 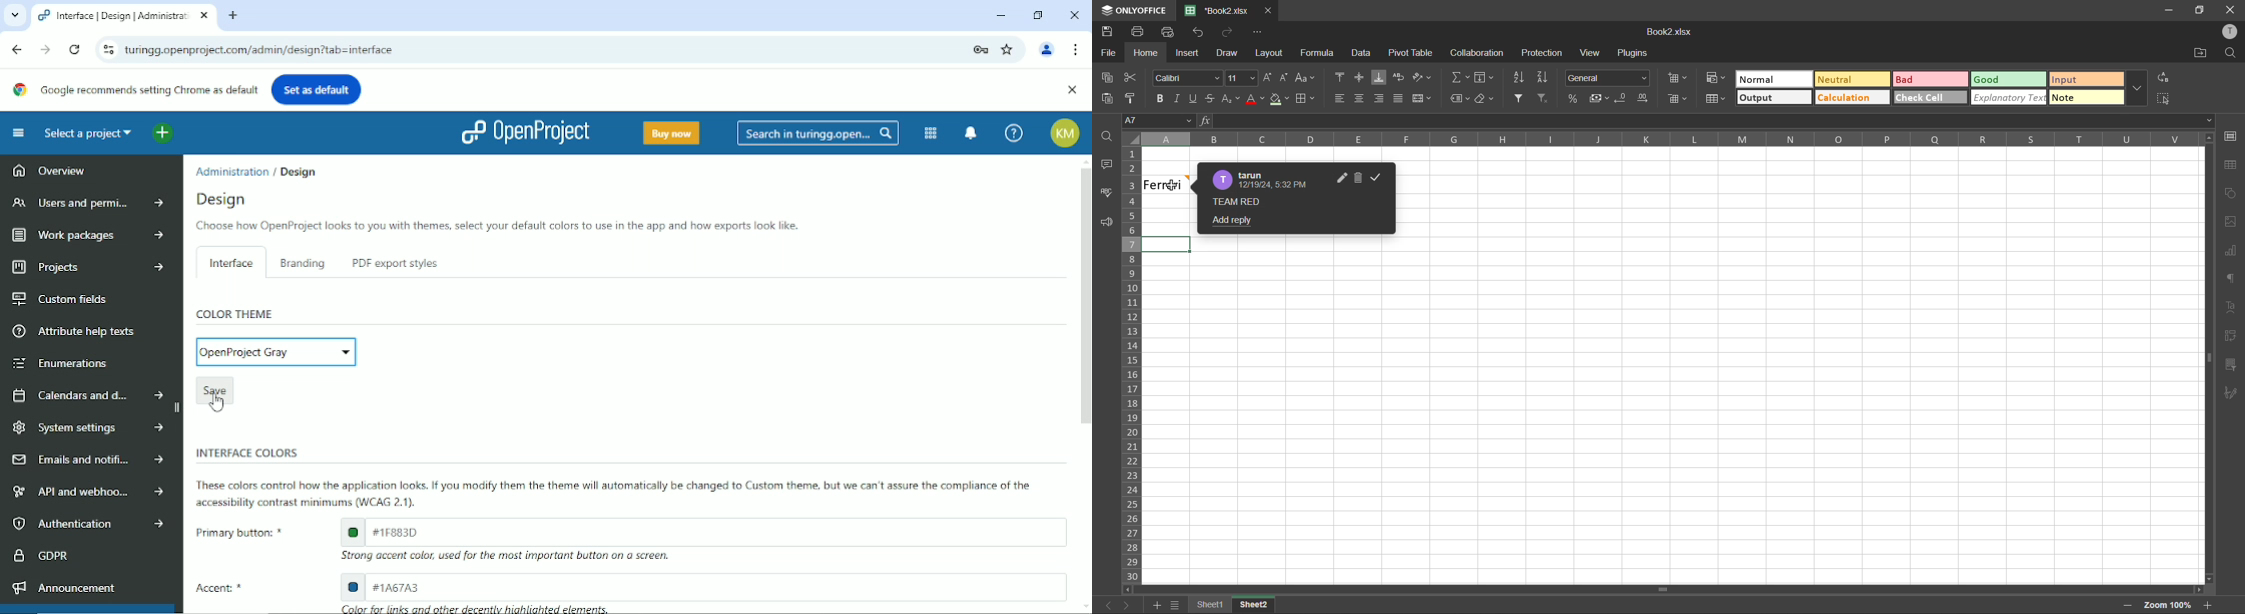 I want to click on ll accessibility contrast minimums (WCAG 2.1)., so click(x=307, y=503).